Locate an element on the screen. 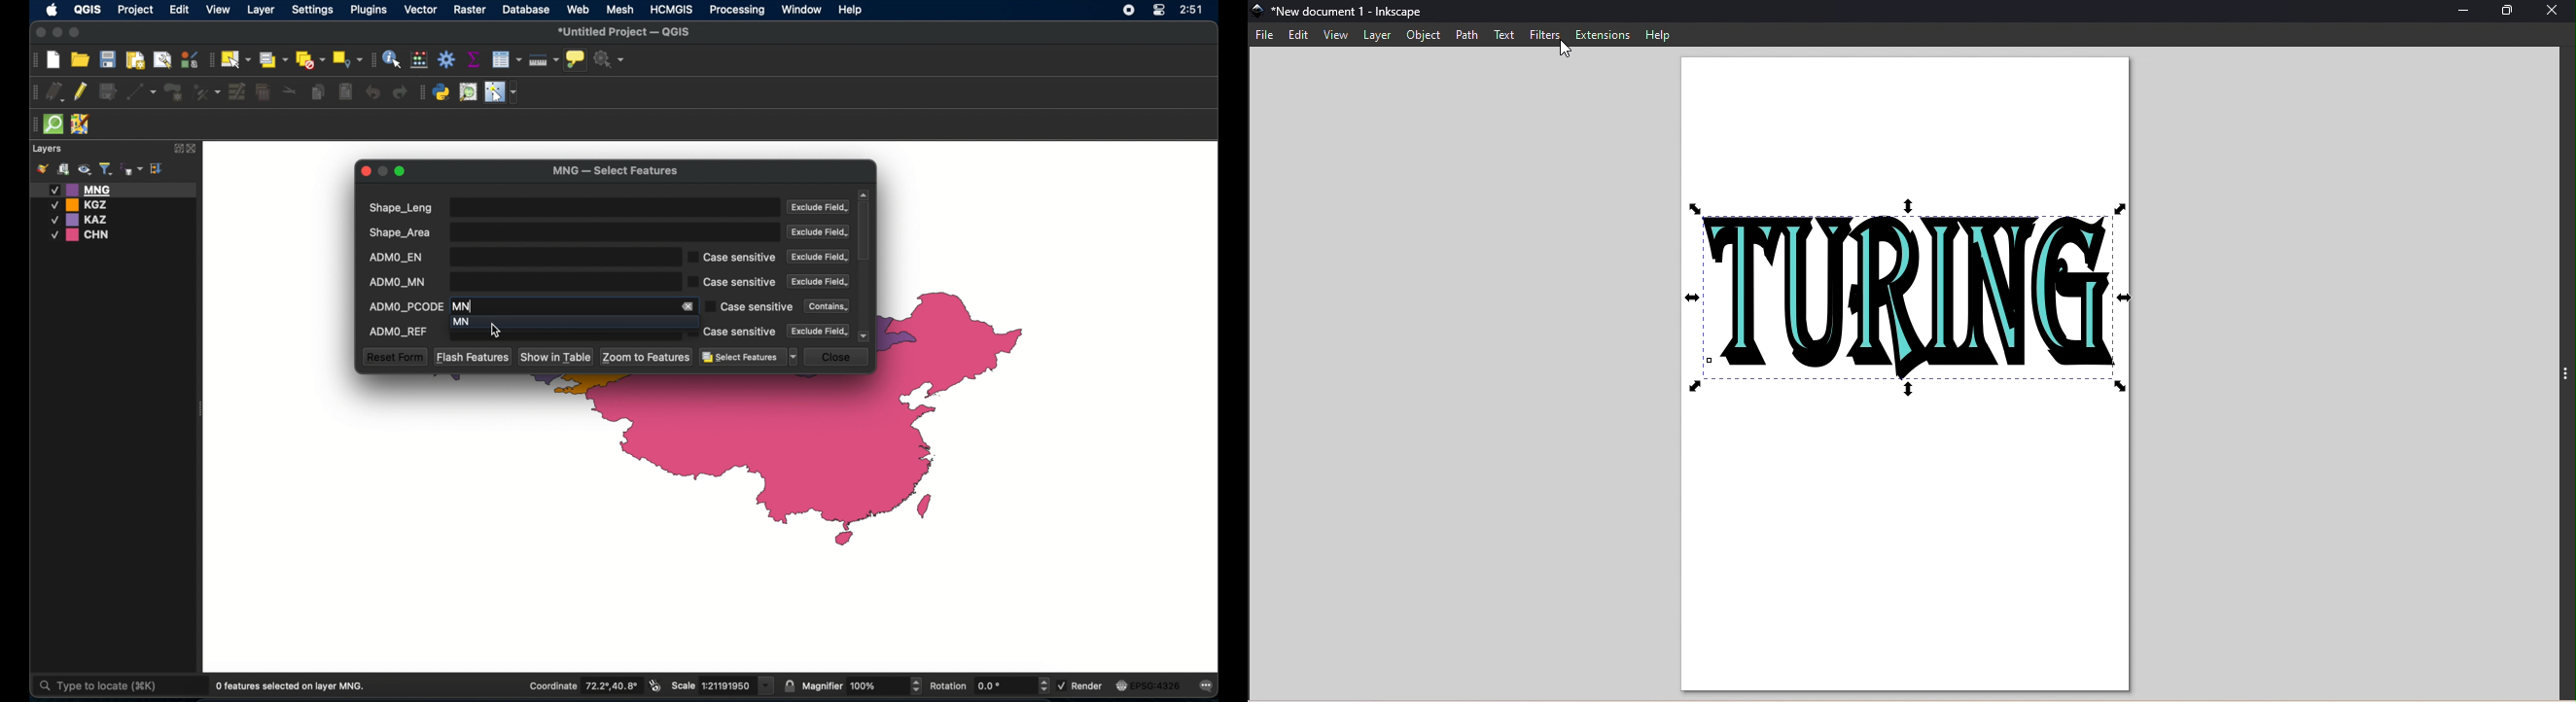  contains is located at coordinates (824, 306).